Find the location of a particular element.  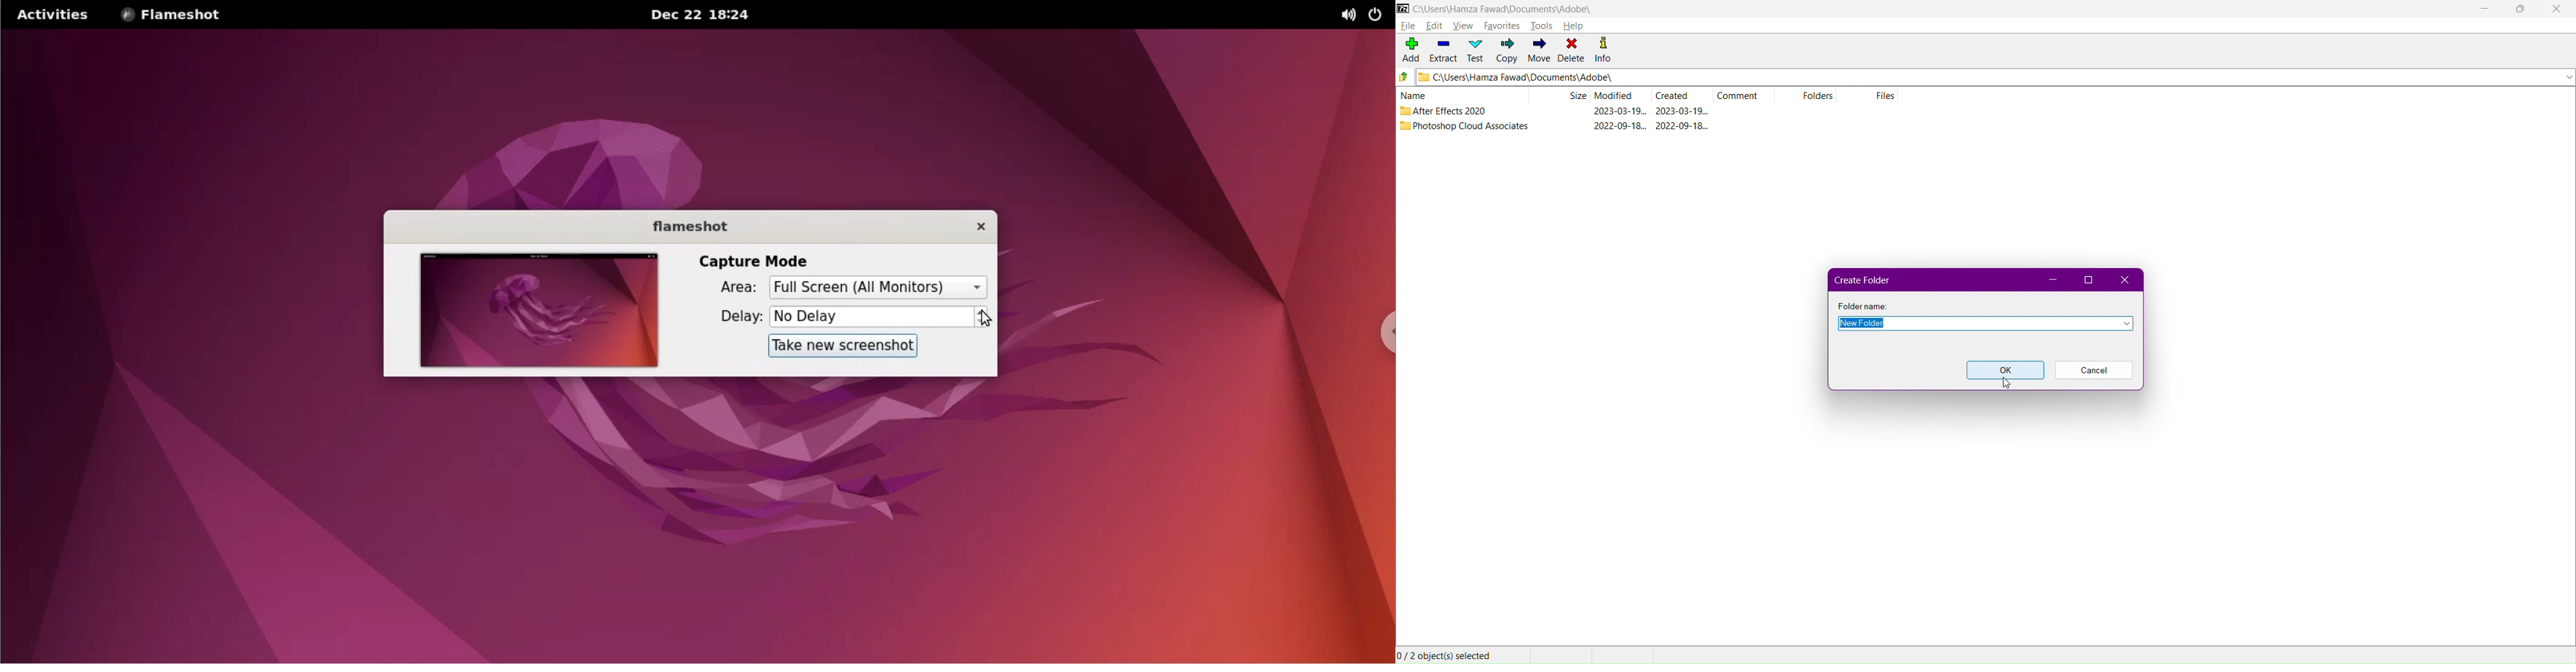

After Effects 2020 is located at coordinates (1453, 111).